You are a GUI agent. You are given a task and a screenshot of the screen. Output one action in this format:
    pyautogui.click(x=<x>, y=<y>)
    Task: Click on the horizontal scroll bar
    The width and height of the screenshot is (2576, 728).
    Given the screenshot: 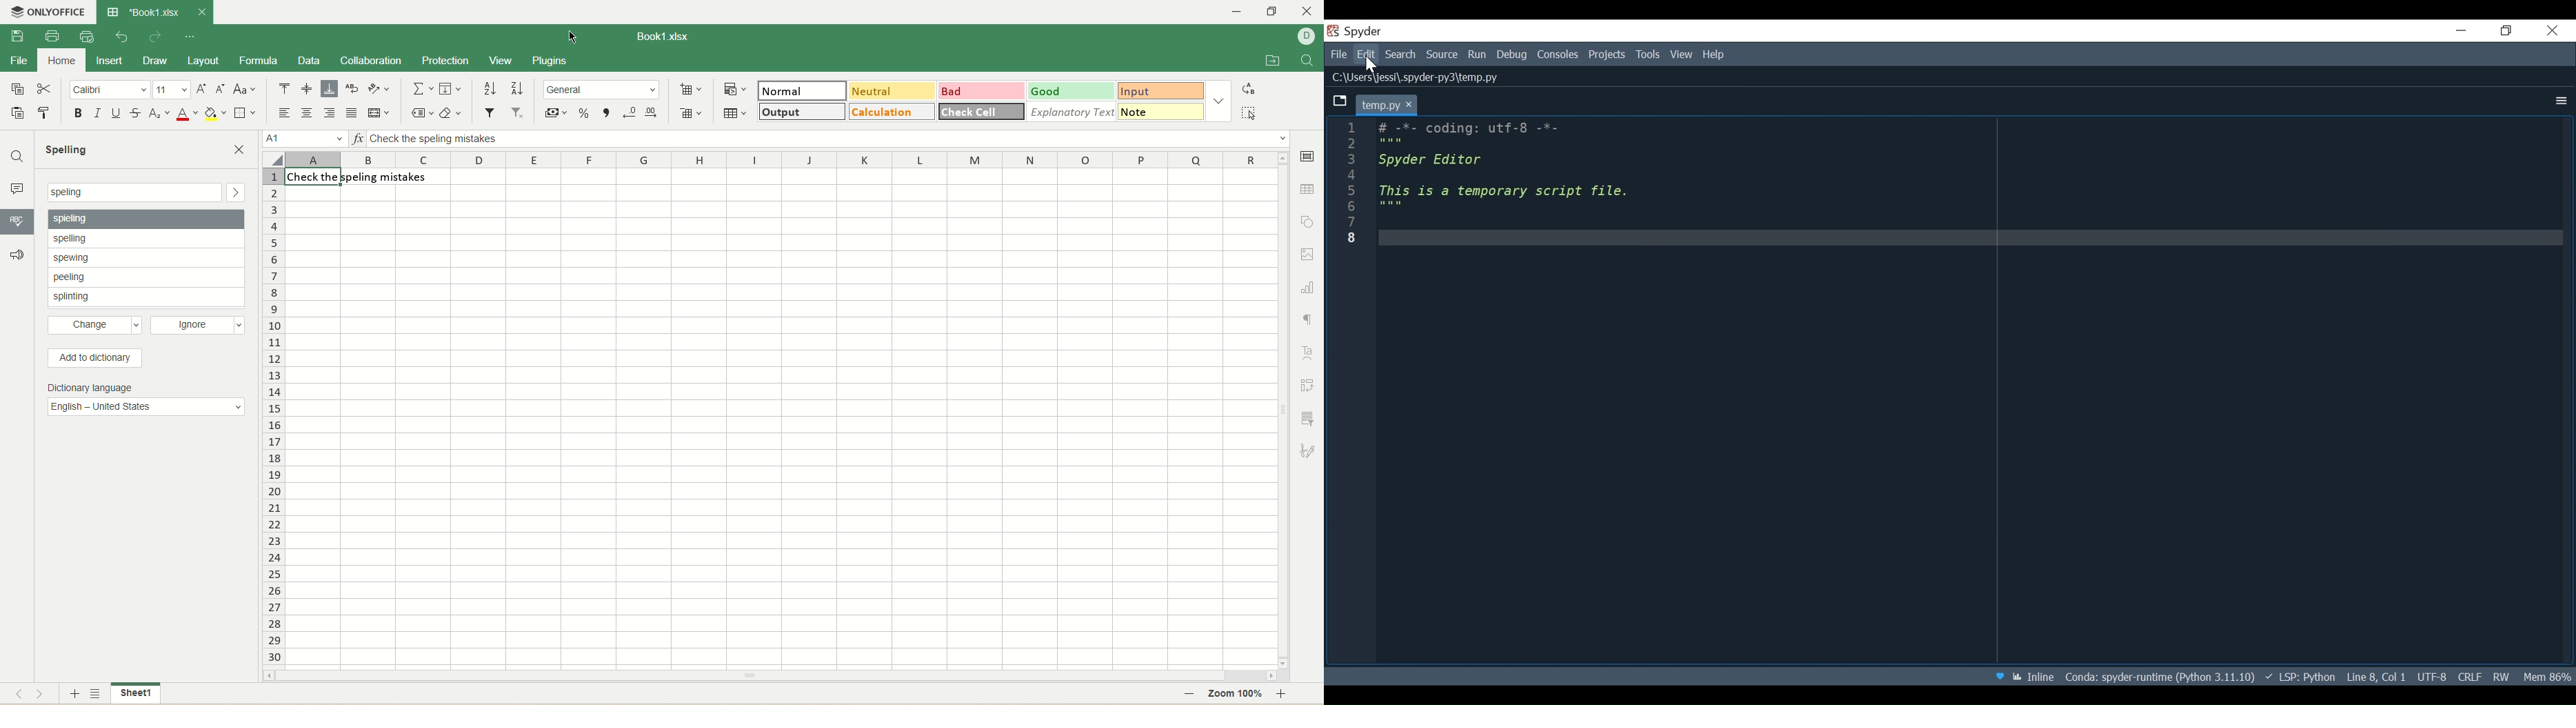 What is the action you would take?
    pyautogui.click(x=768, y=678)
    